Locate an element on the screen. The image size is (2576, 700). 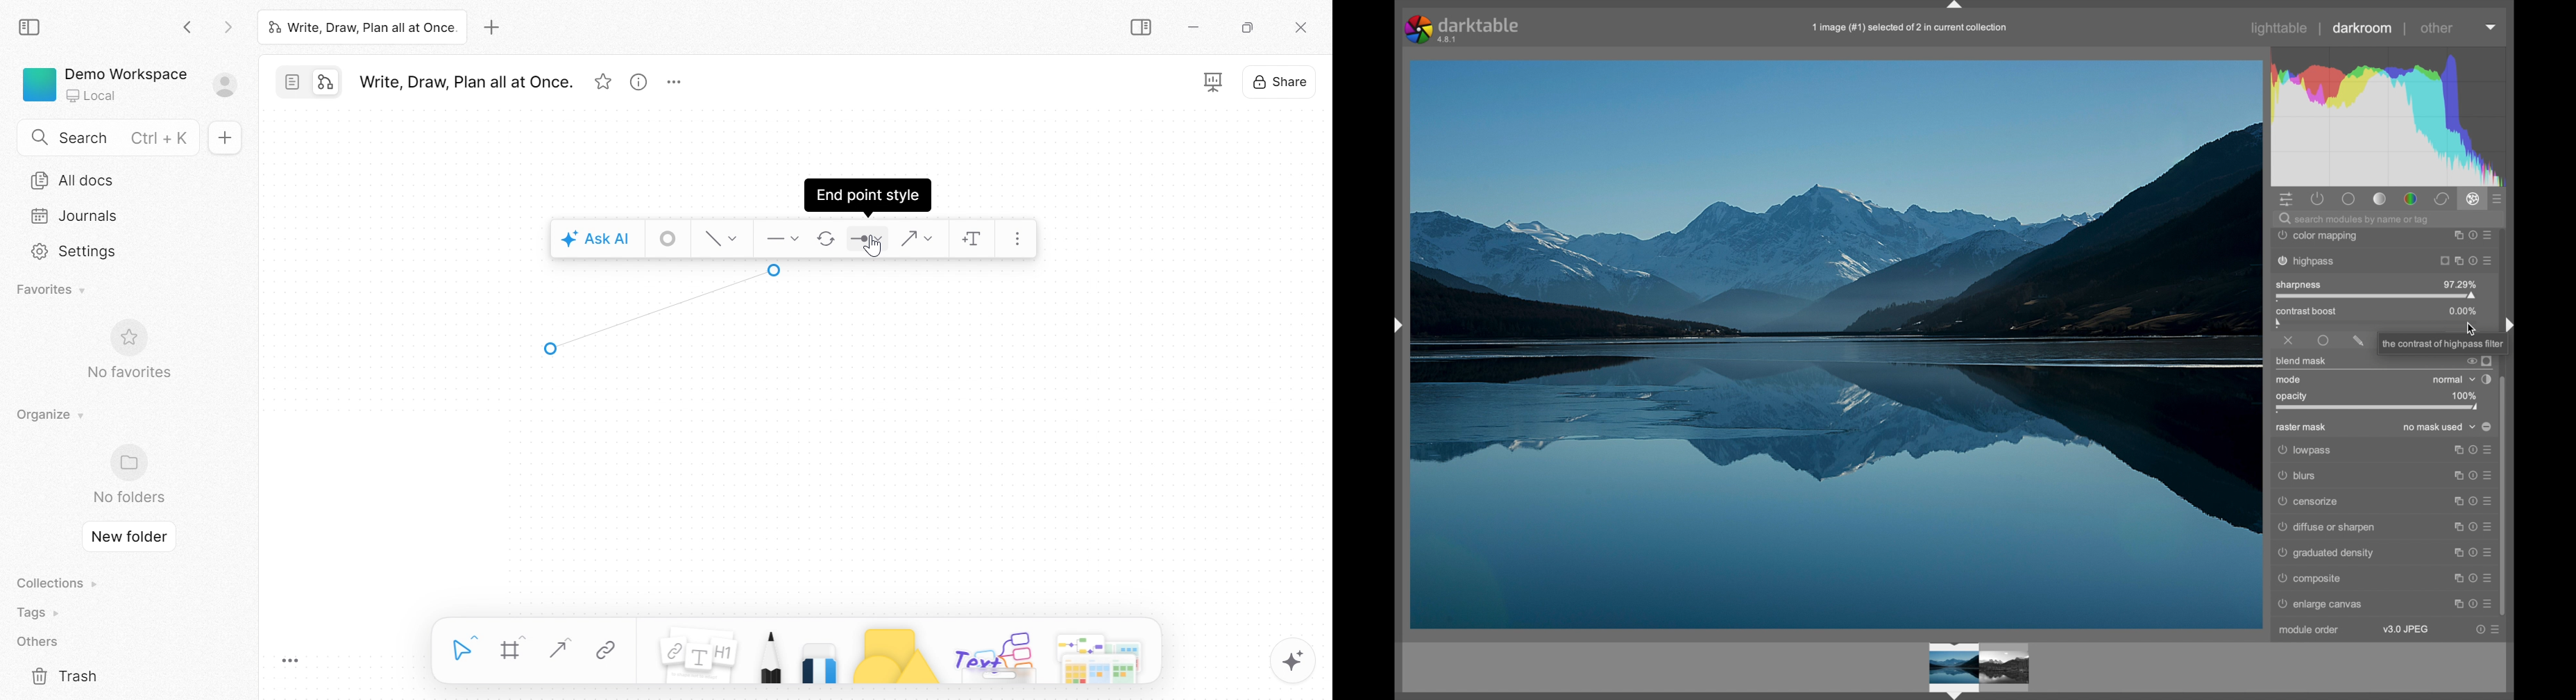
color mapping is located at coordinates (2384, 237).